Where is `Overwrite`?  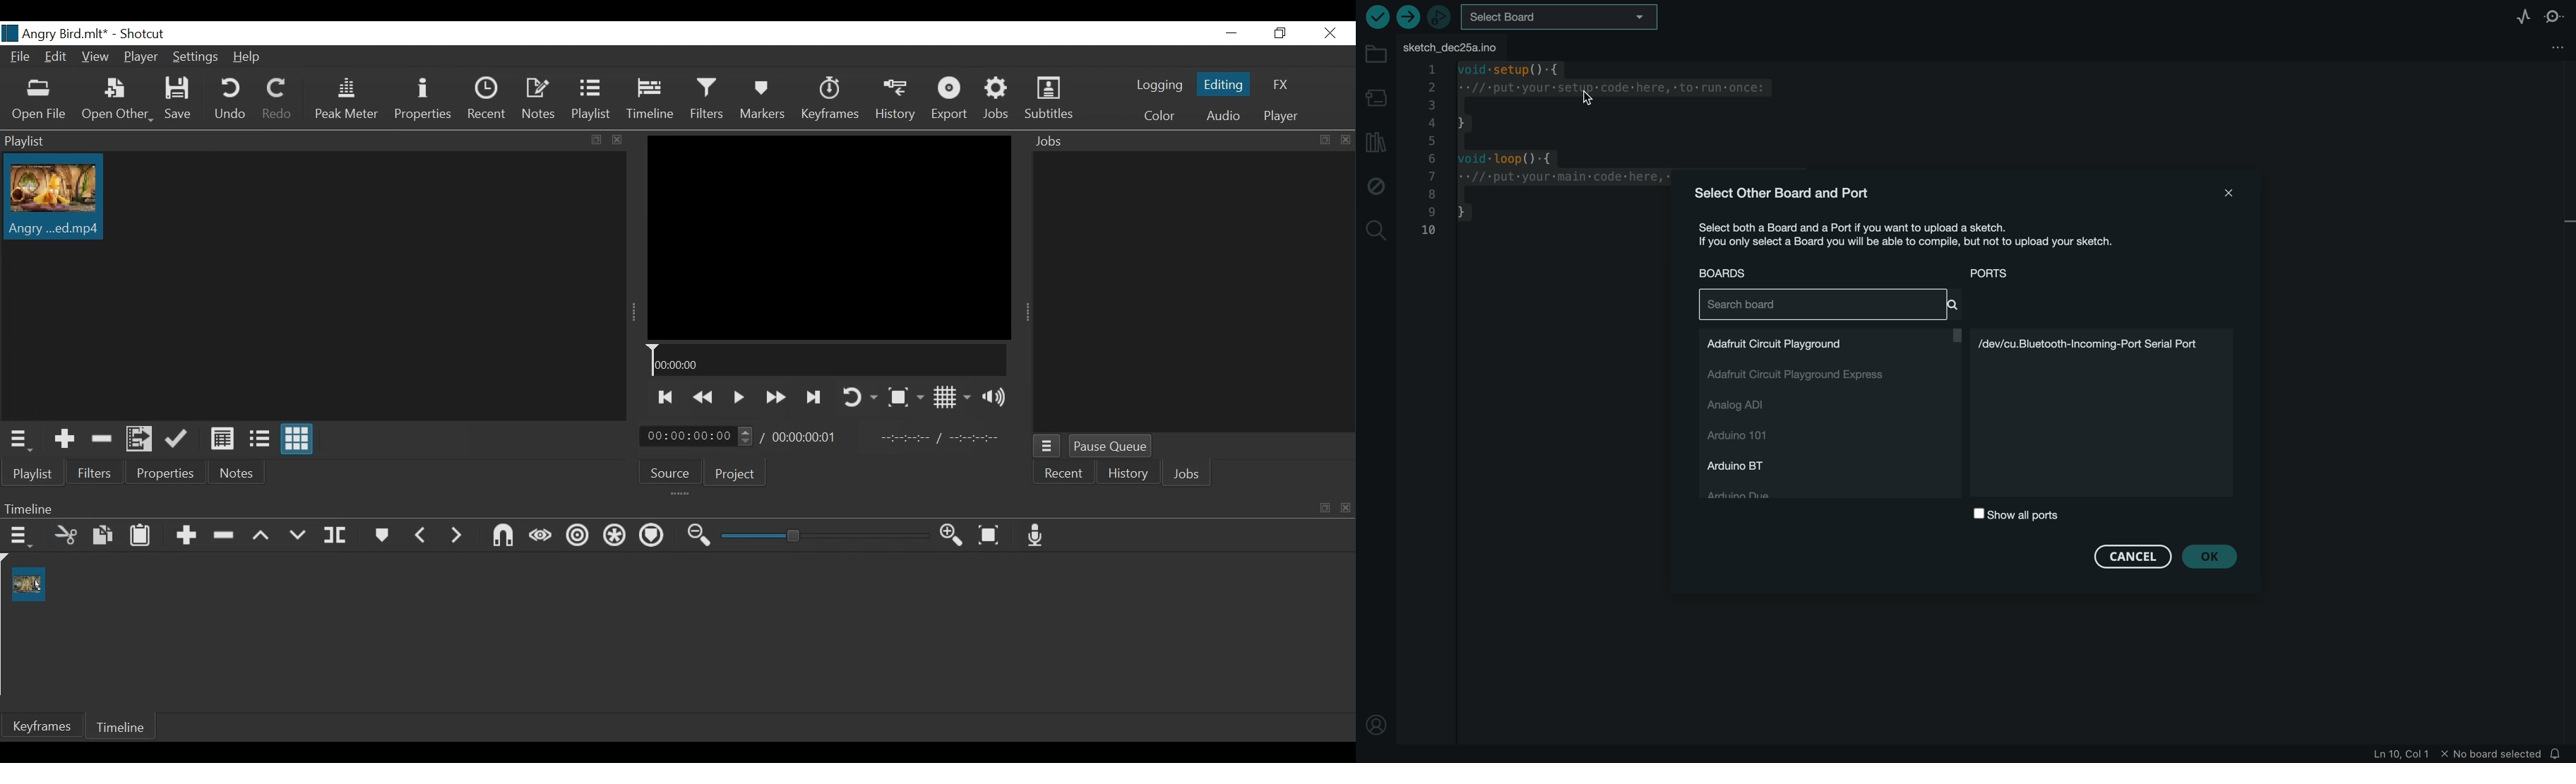
Overwrite is located at coordinates (296, 536).